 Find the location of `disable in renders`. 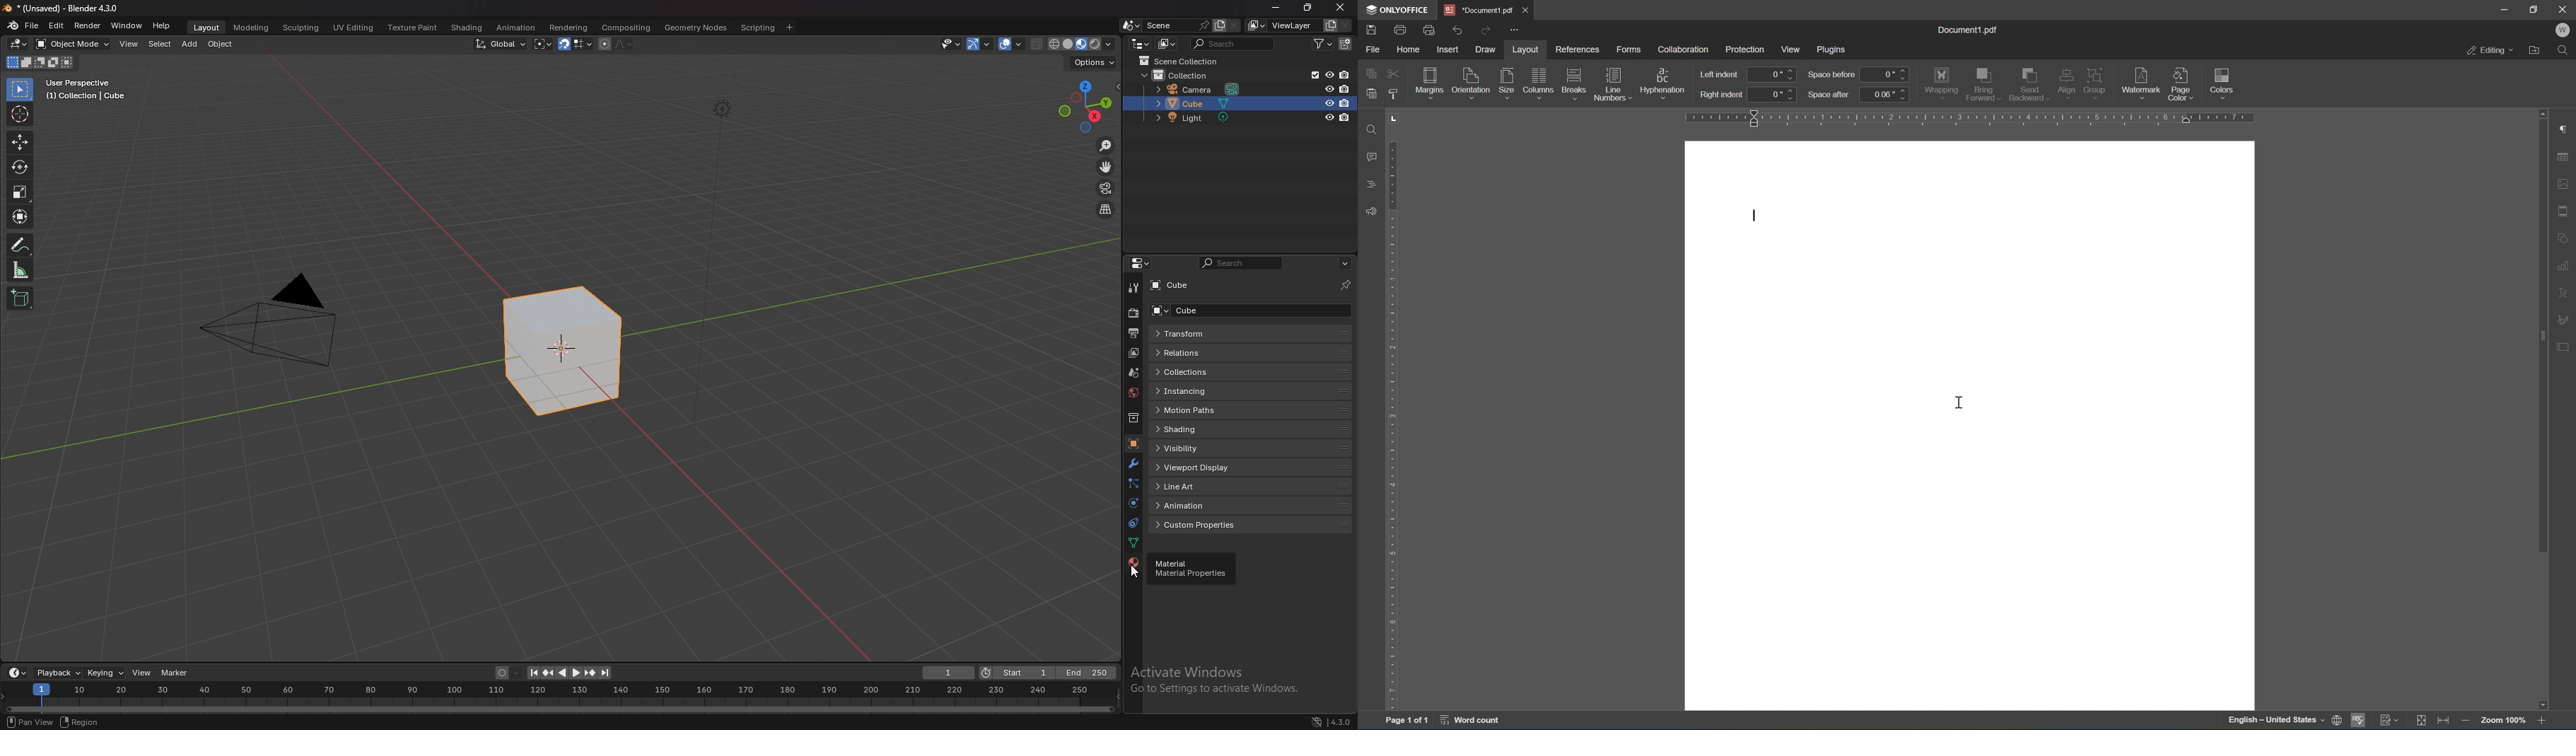

disable in renders is located at coordinates (1345, 88).